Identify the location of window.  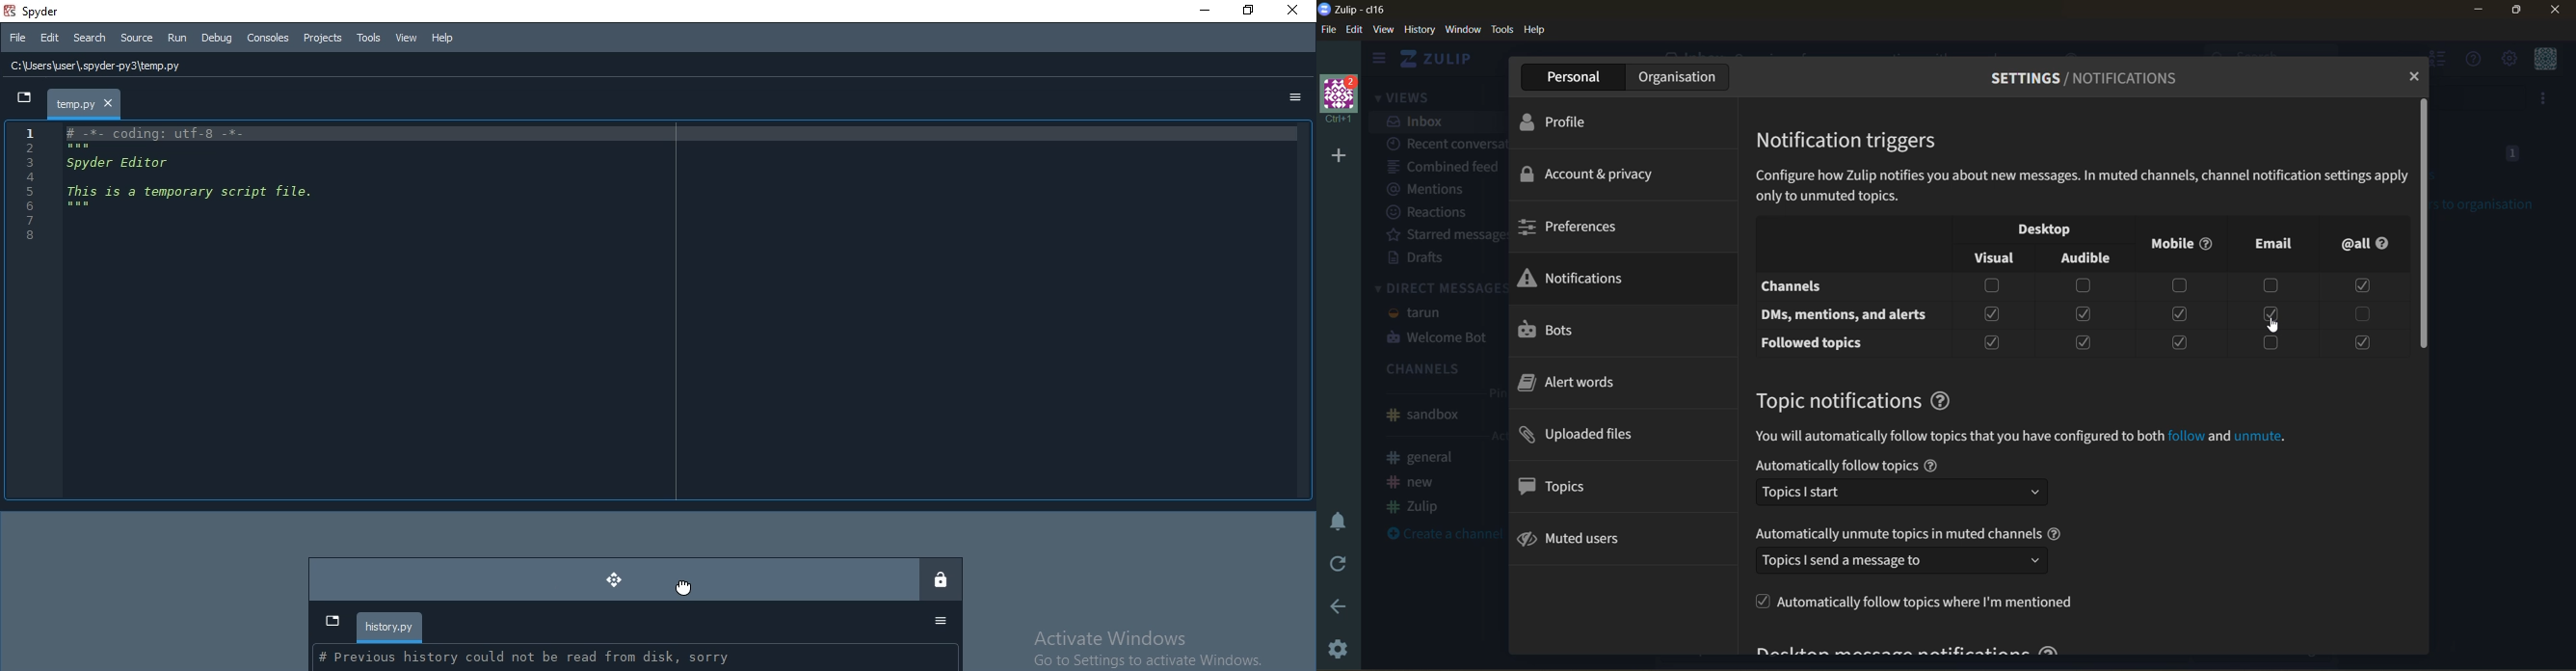
(1464, 30).